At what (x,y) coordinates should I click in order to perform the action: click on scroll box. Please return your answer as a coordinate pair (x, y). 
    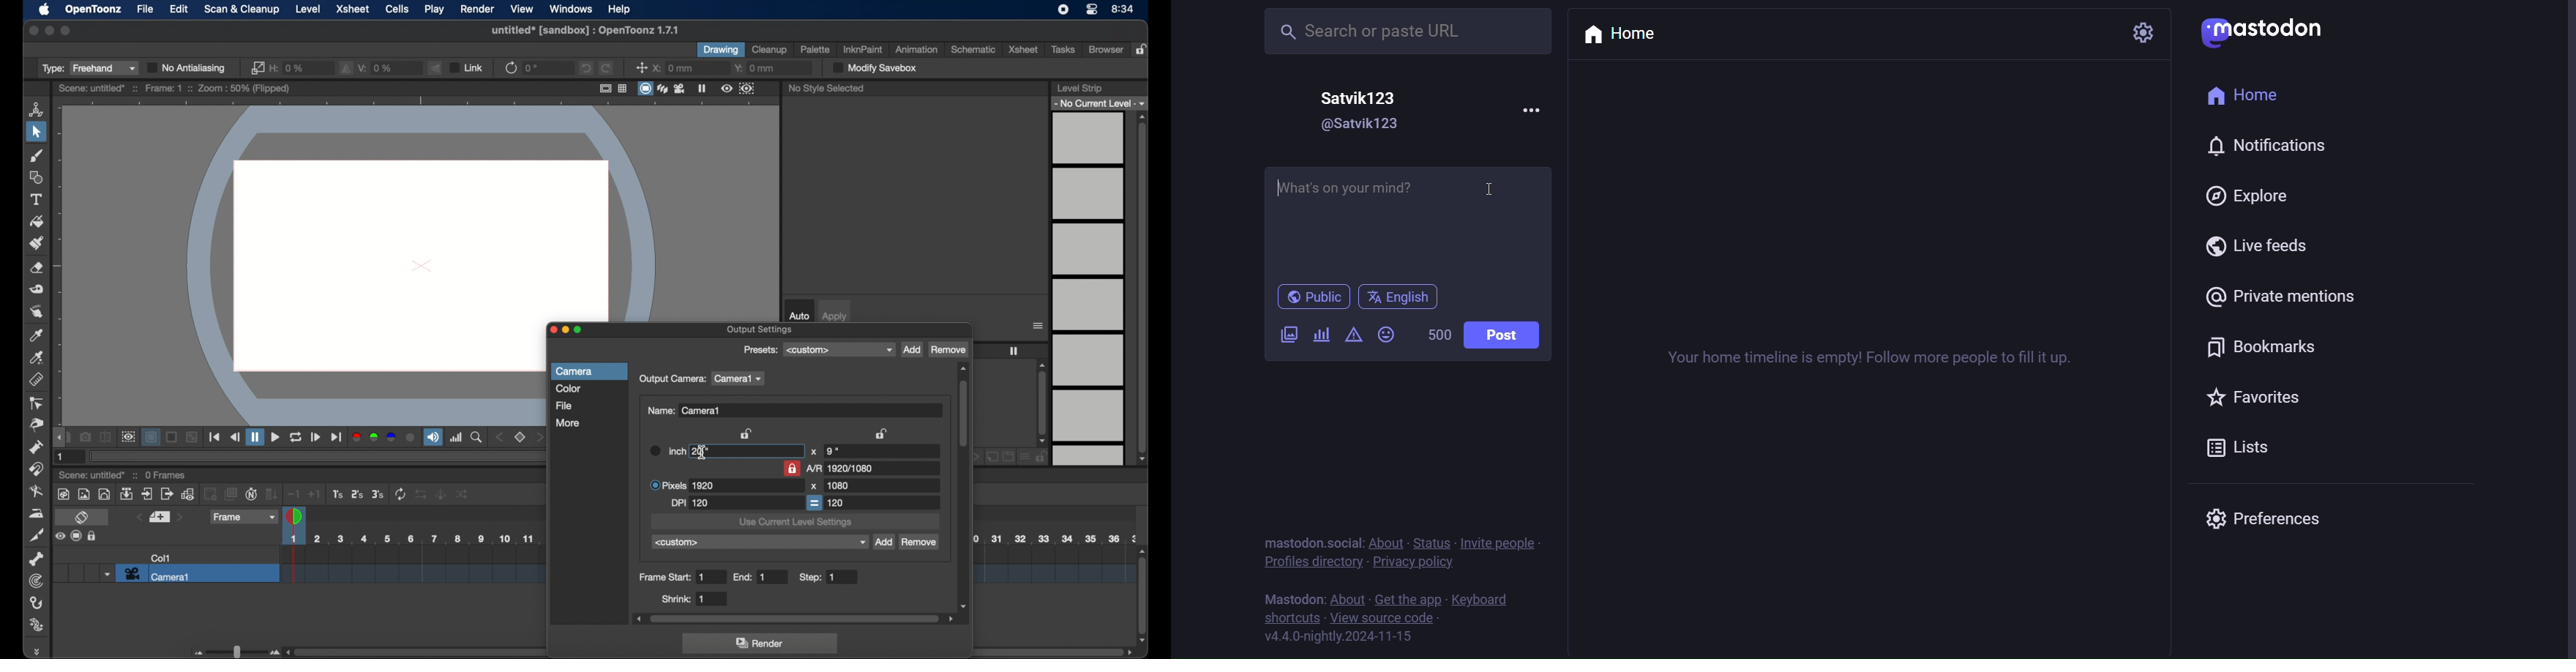
    Looking at the image, I should click on (795, 619).